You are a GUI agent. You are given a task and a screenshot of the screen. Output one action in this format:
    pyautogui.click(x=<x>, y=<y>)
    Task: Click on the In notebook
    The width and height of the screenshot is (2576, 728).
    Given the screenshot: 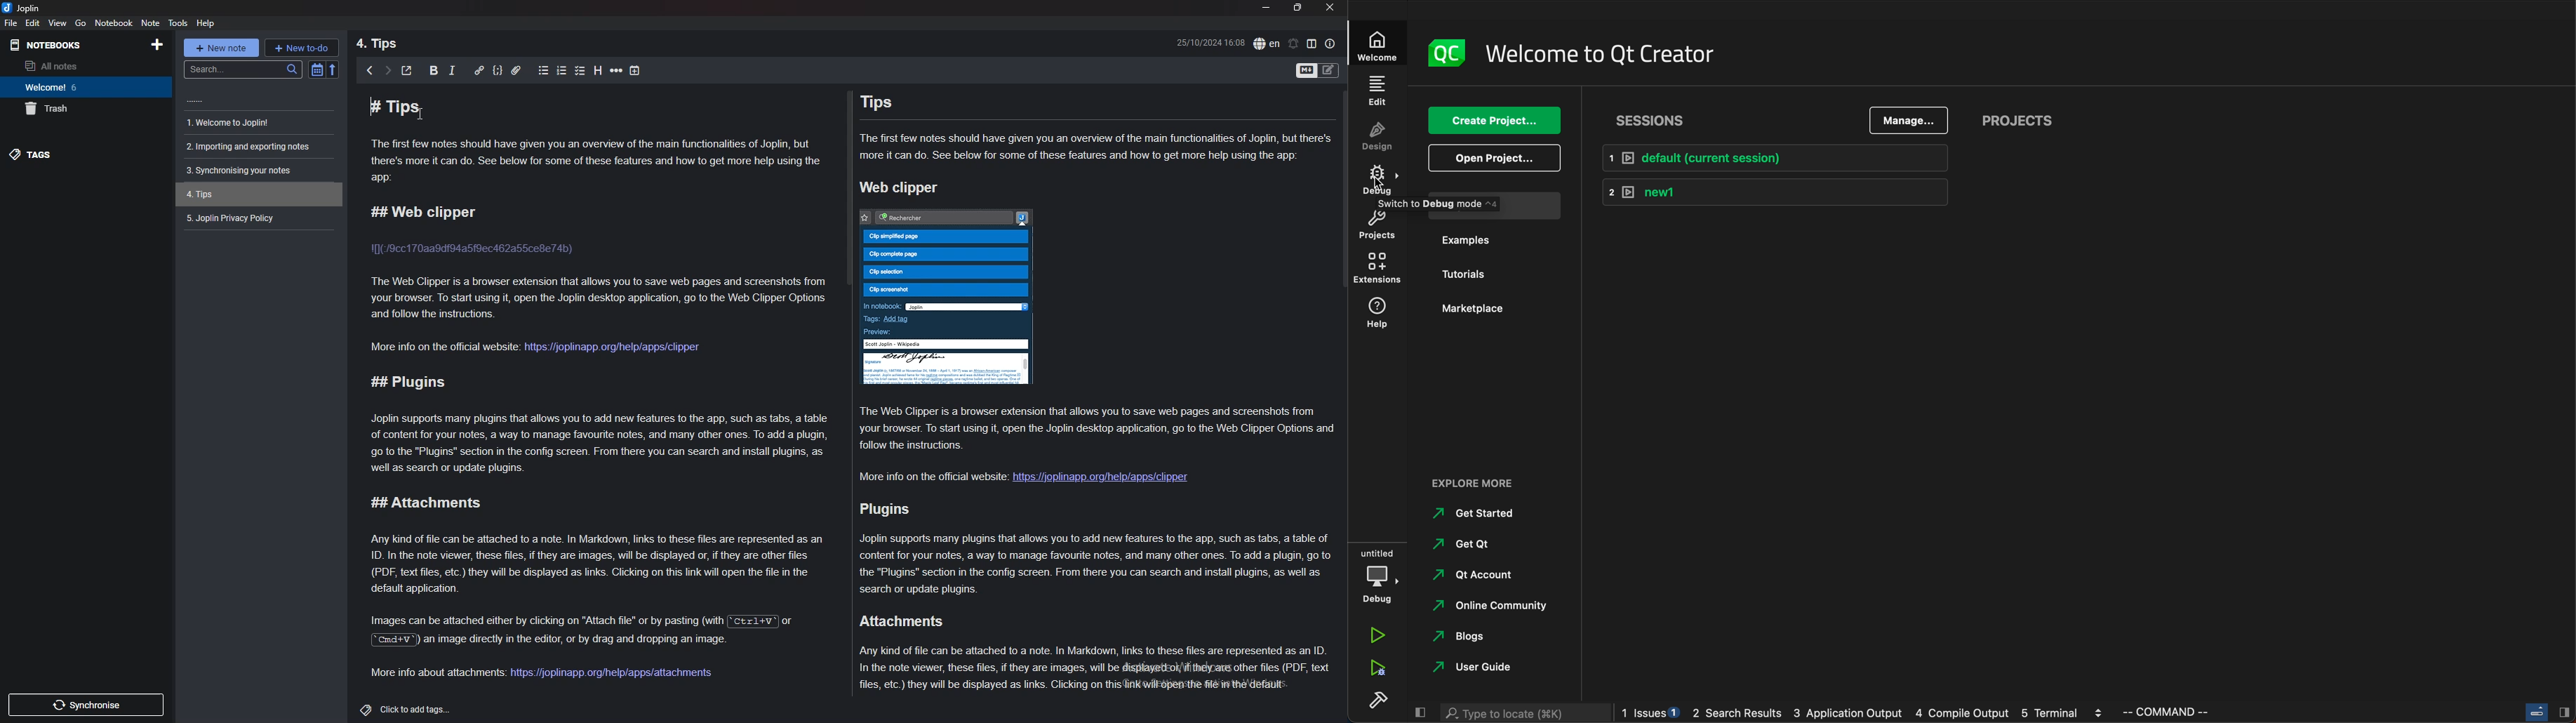 What is the action you would take?
    pyautogui.click(x=879, y=306)
    